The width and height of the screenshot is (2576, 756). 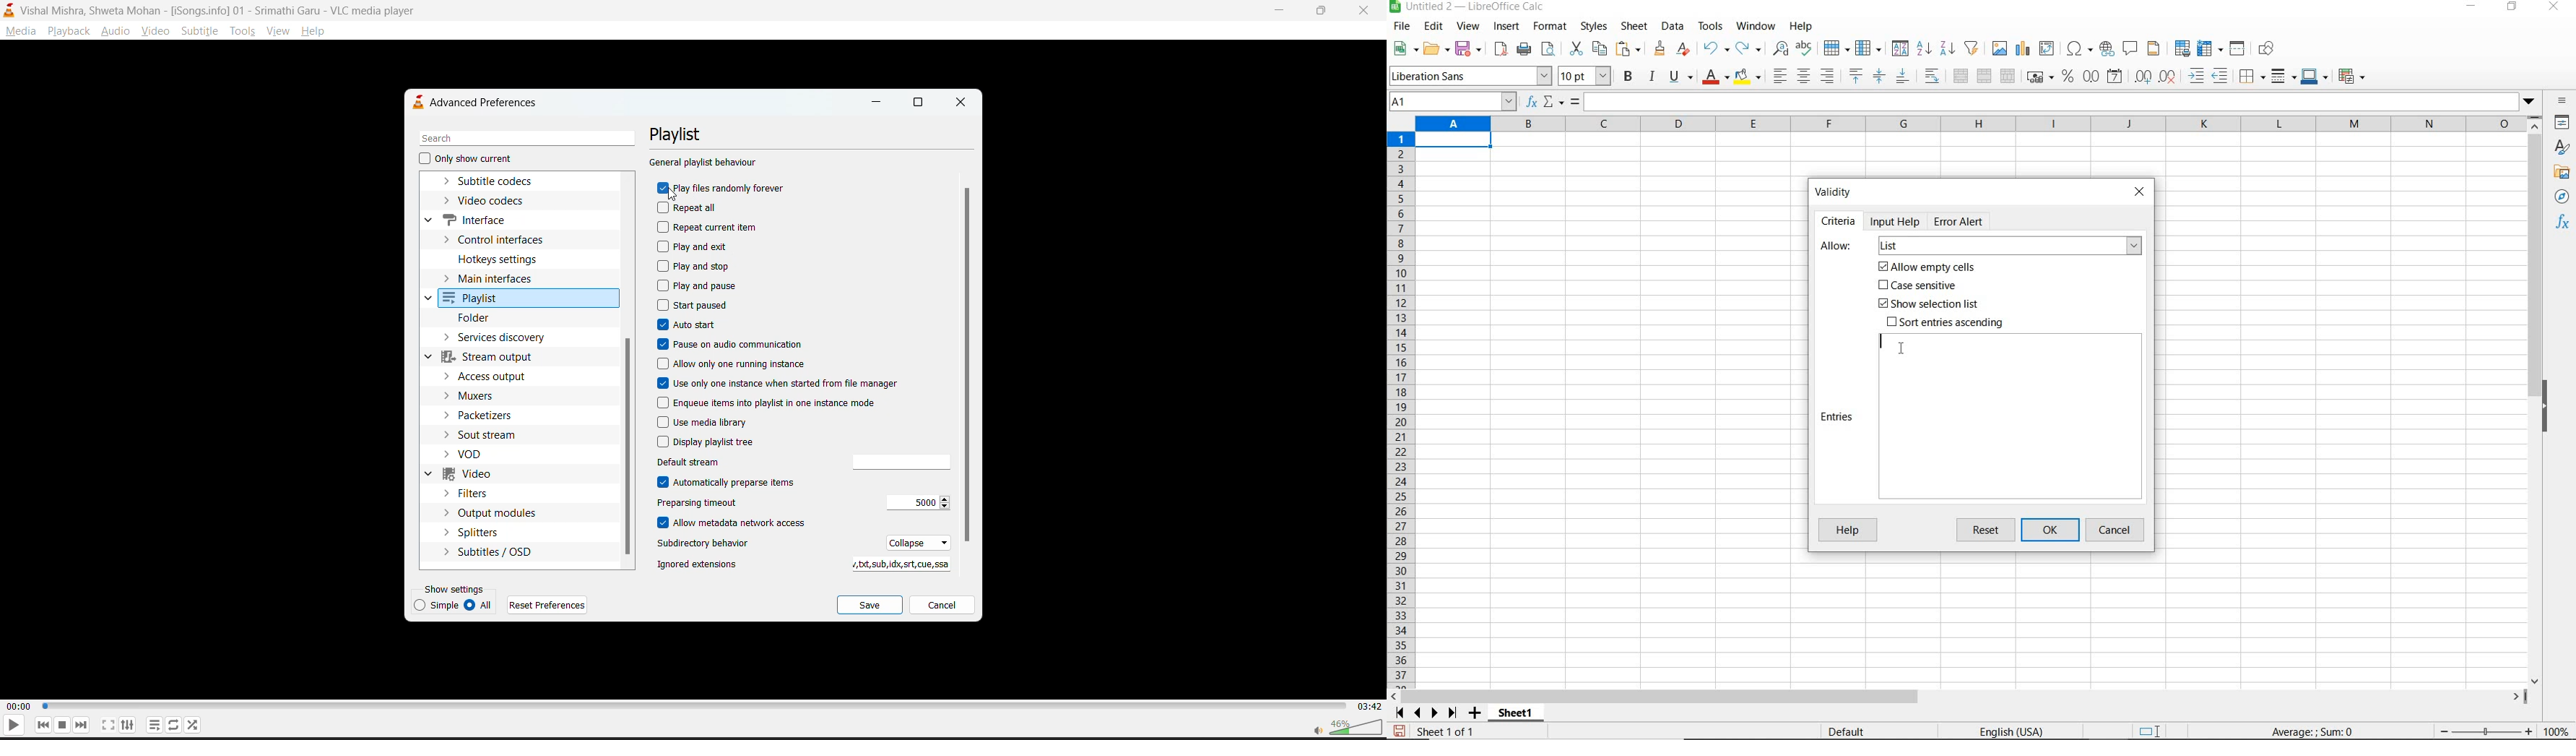 What do you see at coordinates (1368, 705) in the screenshot?
I see `03:42` at bounding box center [1368, 705].